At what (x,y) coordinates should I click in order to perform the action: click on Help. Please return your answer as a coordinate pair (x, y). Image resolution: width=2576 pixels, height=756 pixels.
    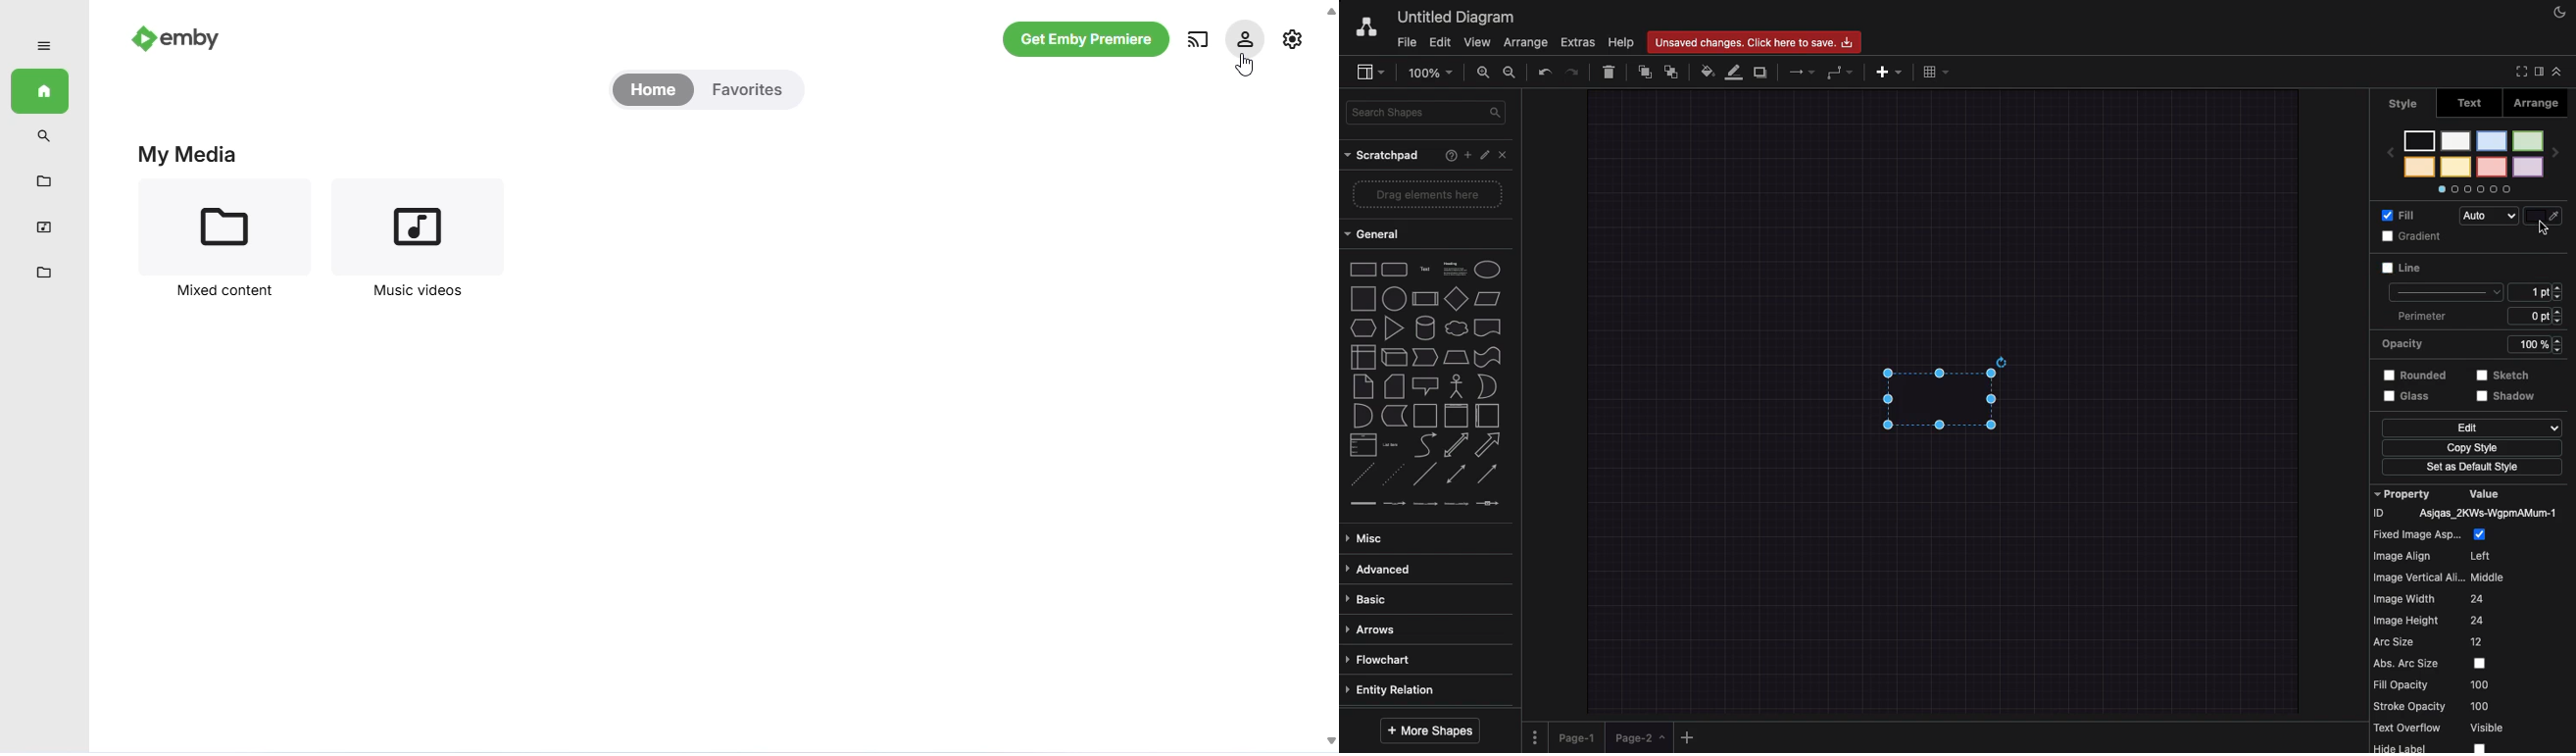
    Looking at the image, I should click on (1622, 42).